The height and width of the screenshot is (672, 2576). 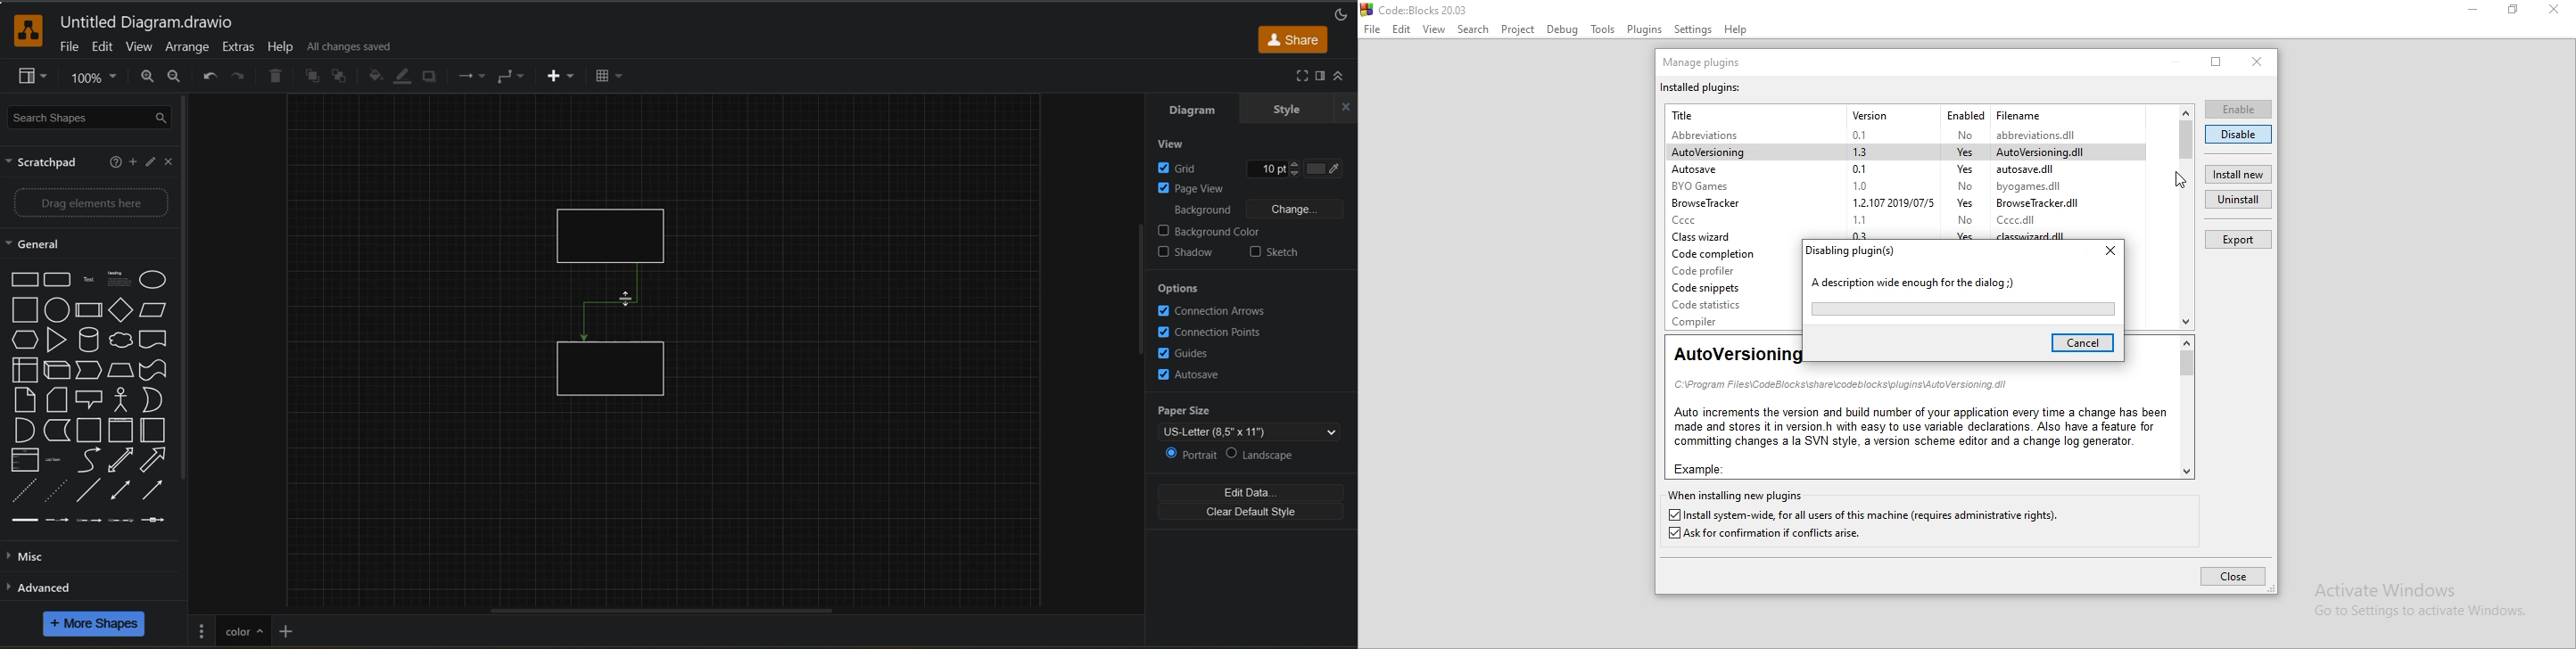 I want to click on portrait, so click(x=1189, y=455).